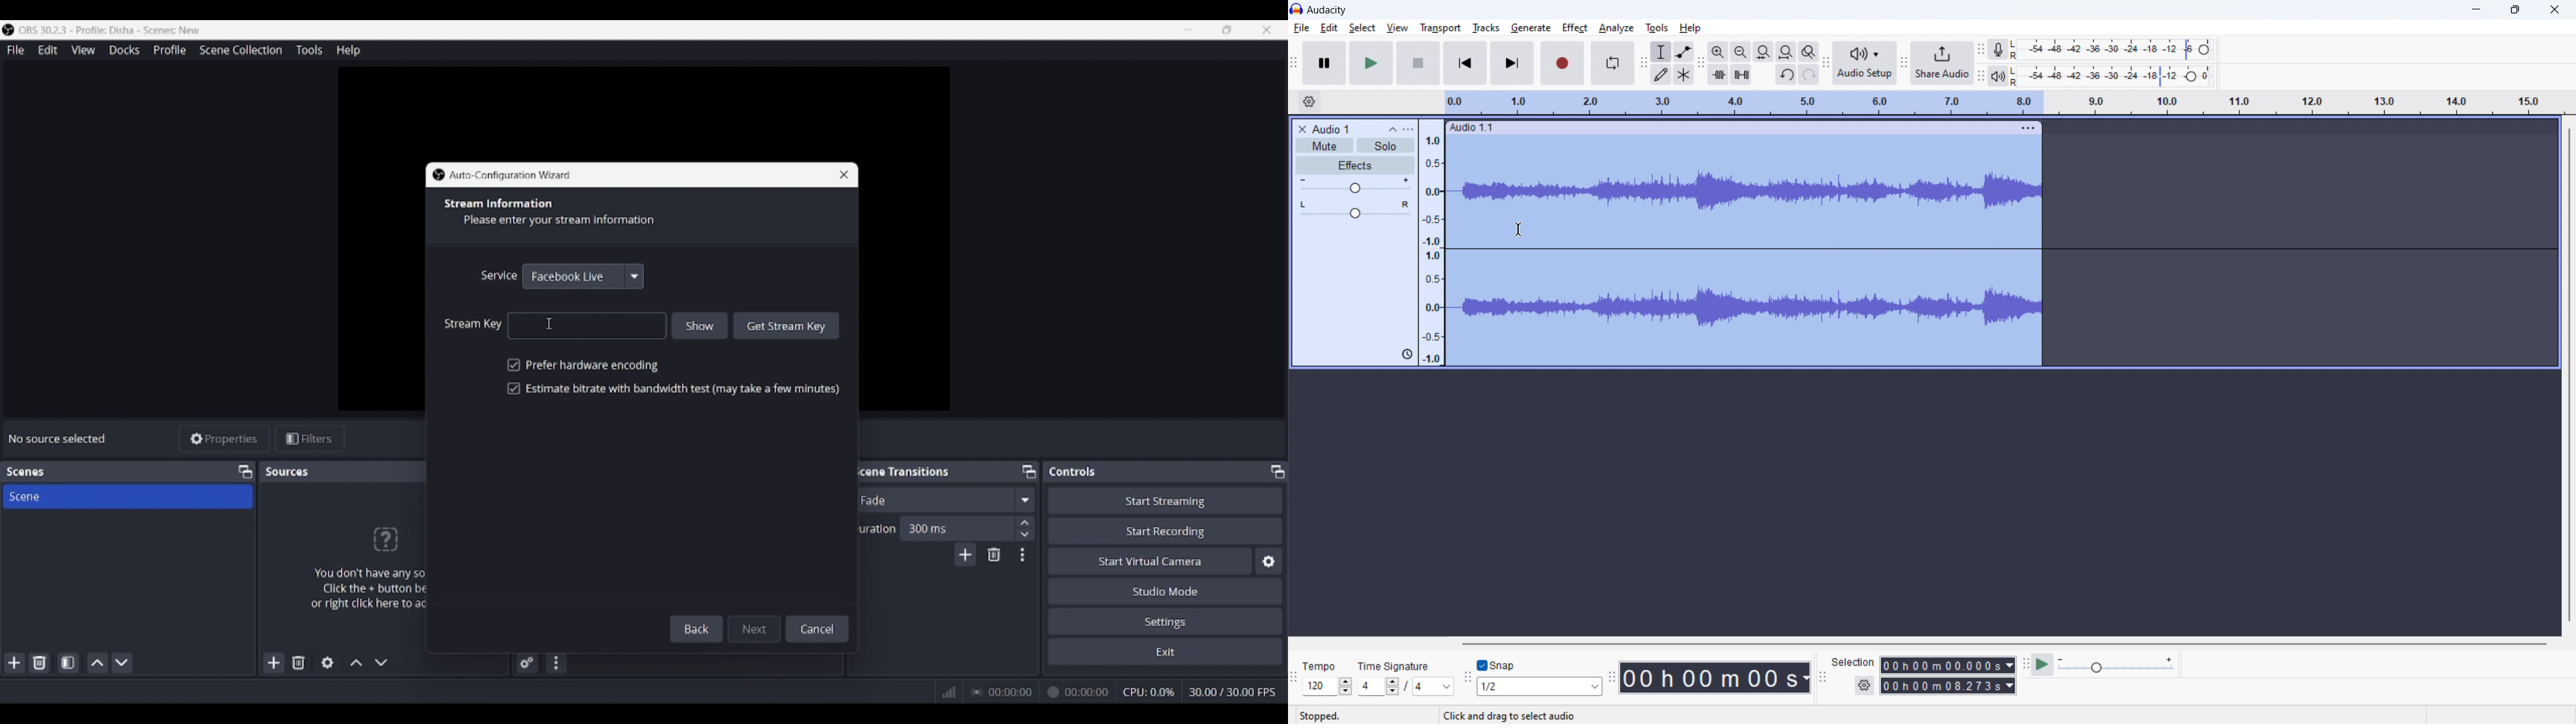  What do you see at coordinates (68, 662) in the screenshot?
I see `Open scene filters` at bounding box center [68, 662].